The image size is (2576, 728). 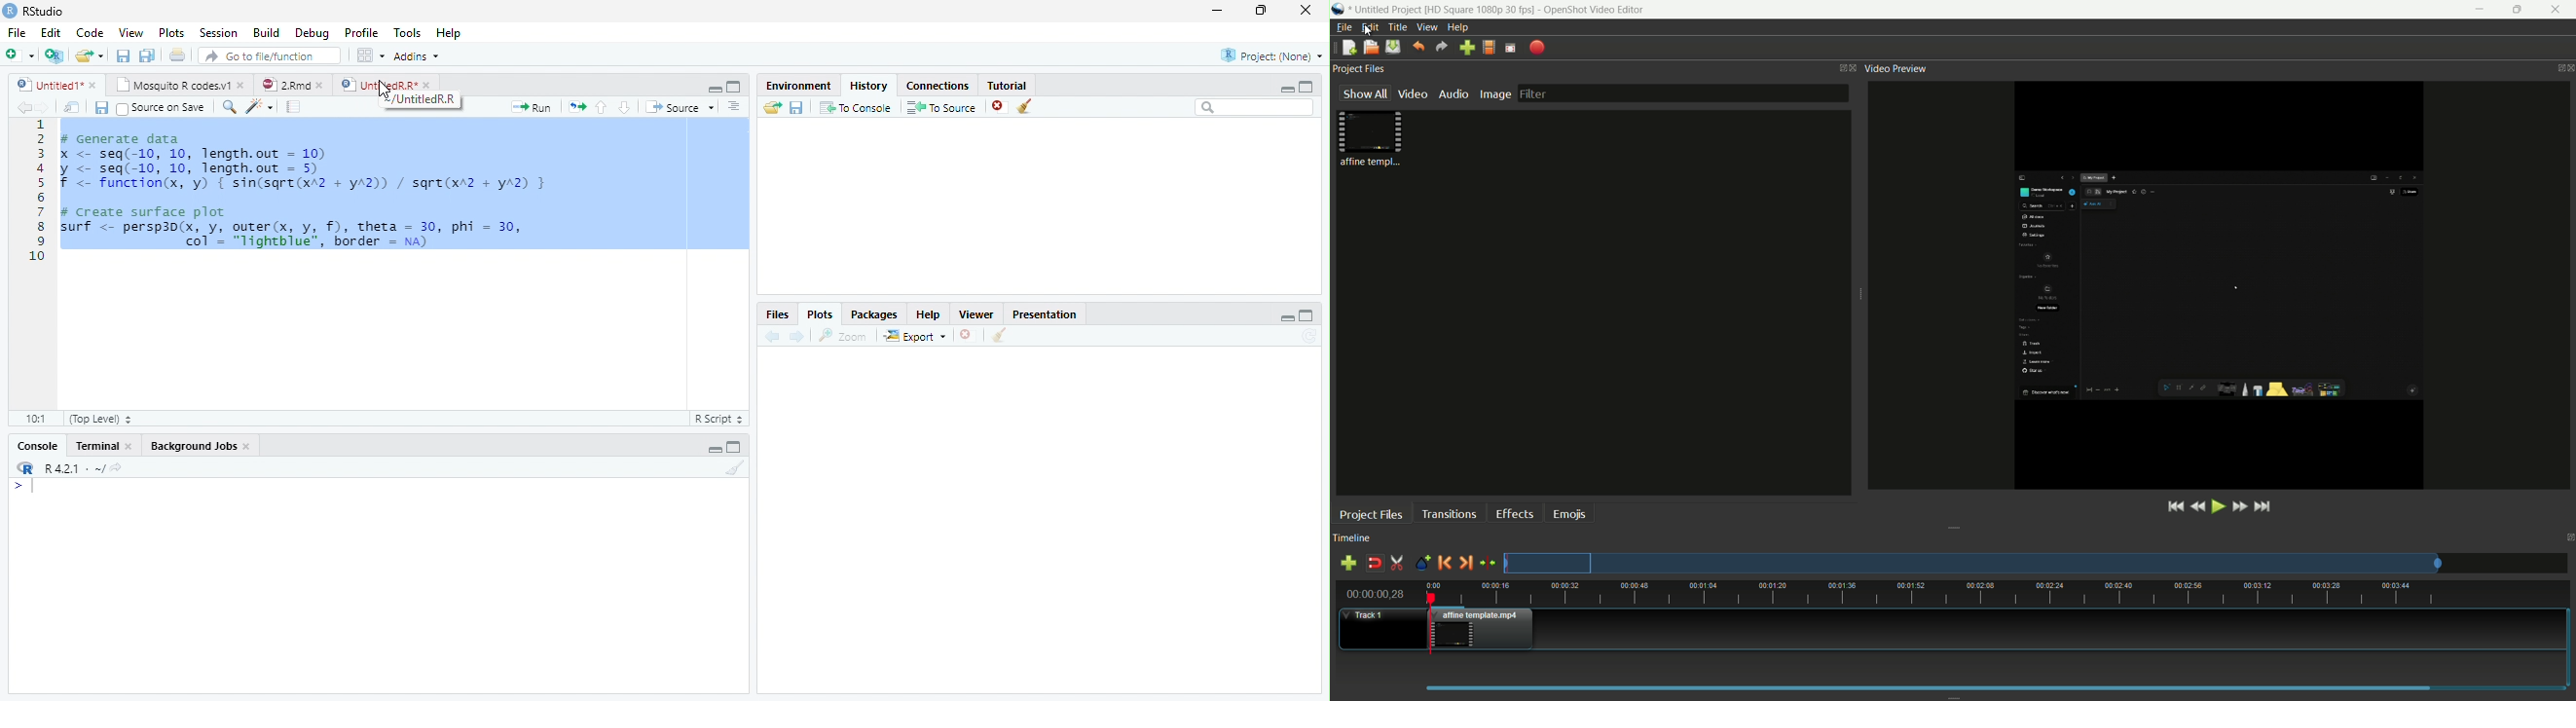 What do you see at coordinates (1271, 55) in the screenshot?
I see `Project: (None)` at bounding box center [1271, 55].